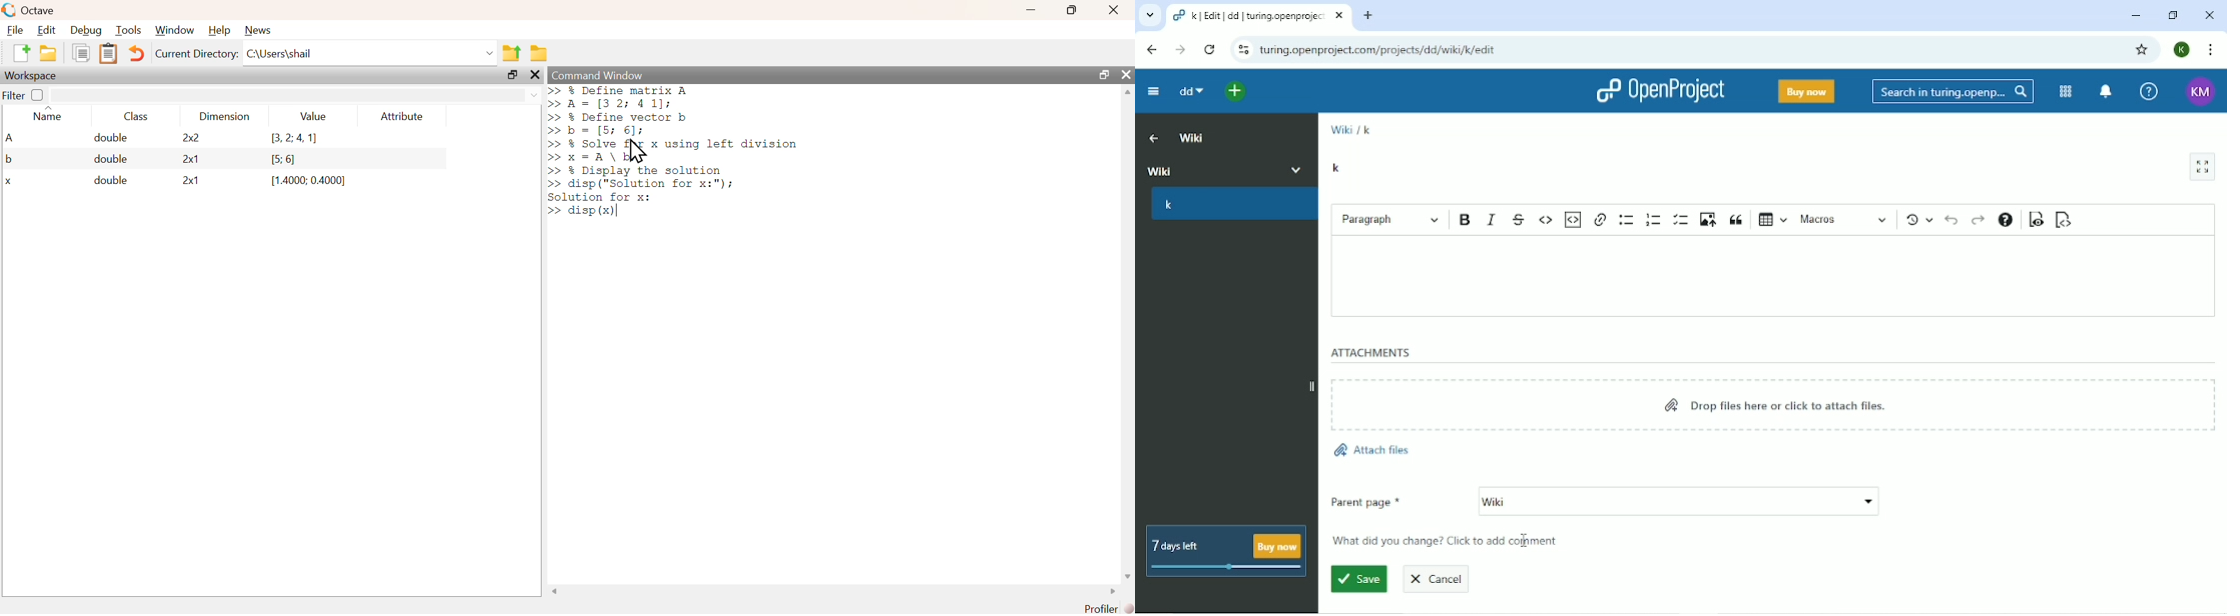 This screenshot has height=616, width=2240. What do you see at coordinates (1450, 541) in the screenshot?
I see `What do you change? Click to add comment.` at bounding box center [1450, 541].